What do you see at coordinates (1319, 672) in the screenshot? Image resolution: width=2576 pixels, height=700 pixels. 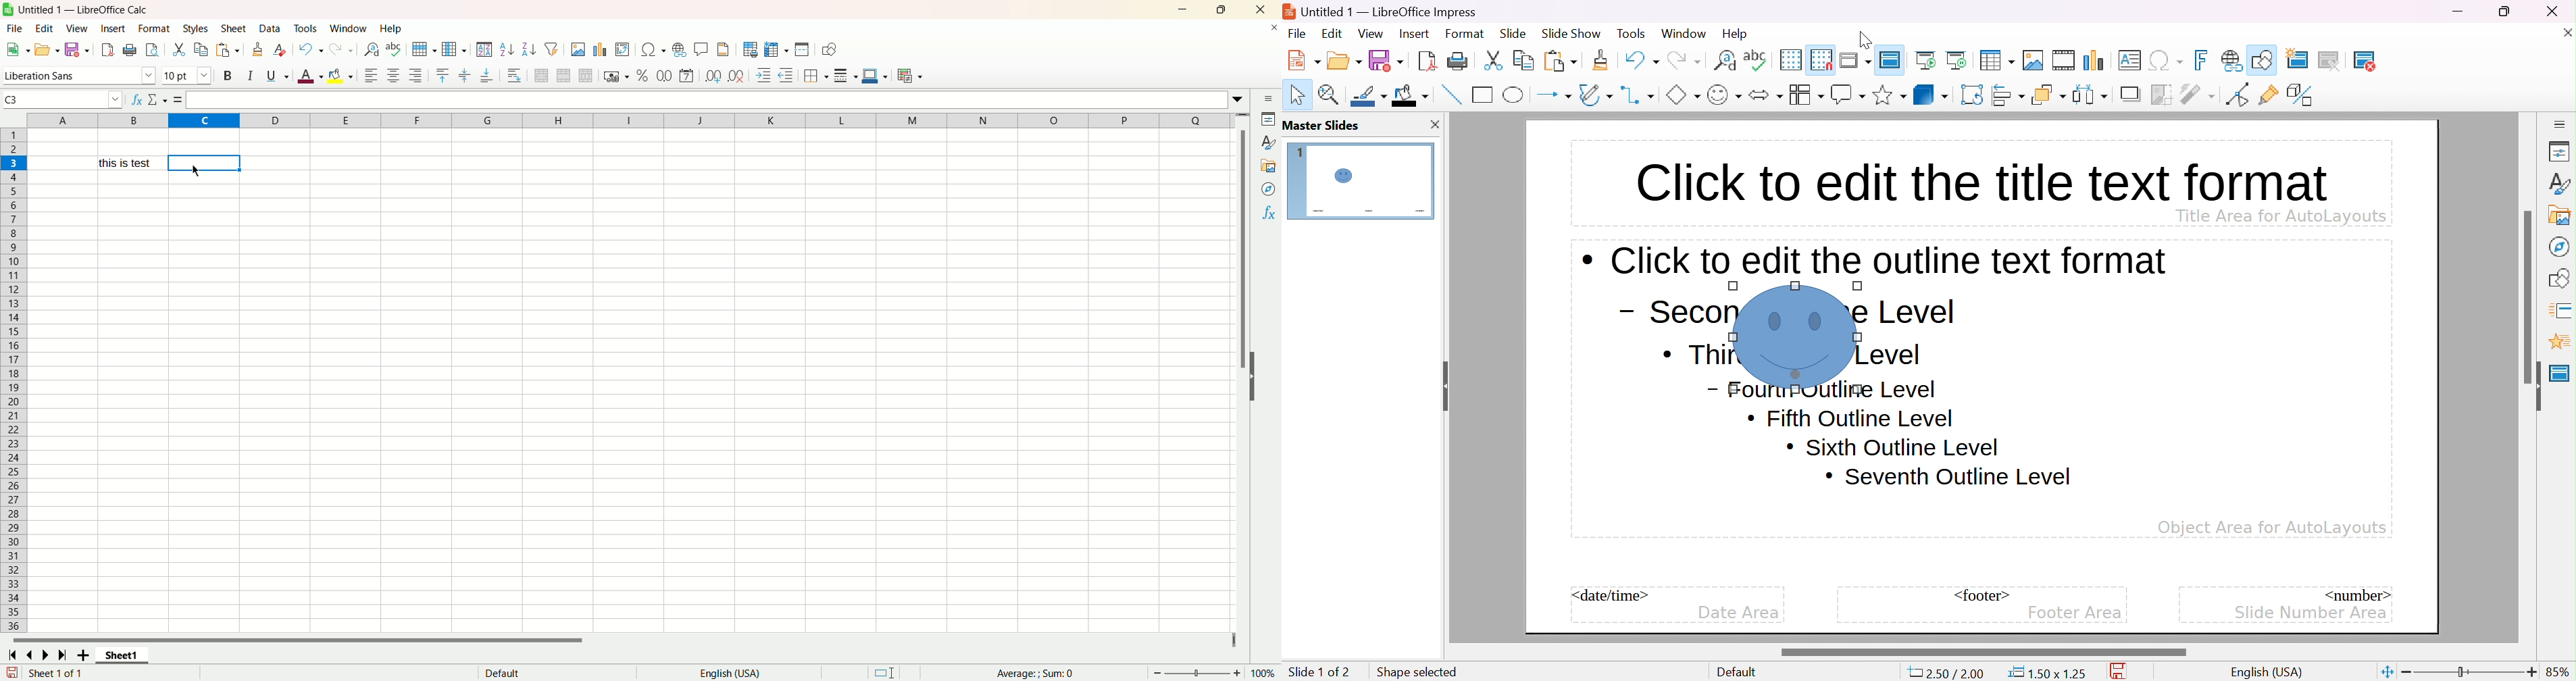 I see `slide 1 of 2` at bounding box center [1319, 672].